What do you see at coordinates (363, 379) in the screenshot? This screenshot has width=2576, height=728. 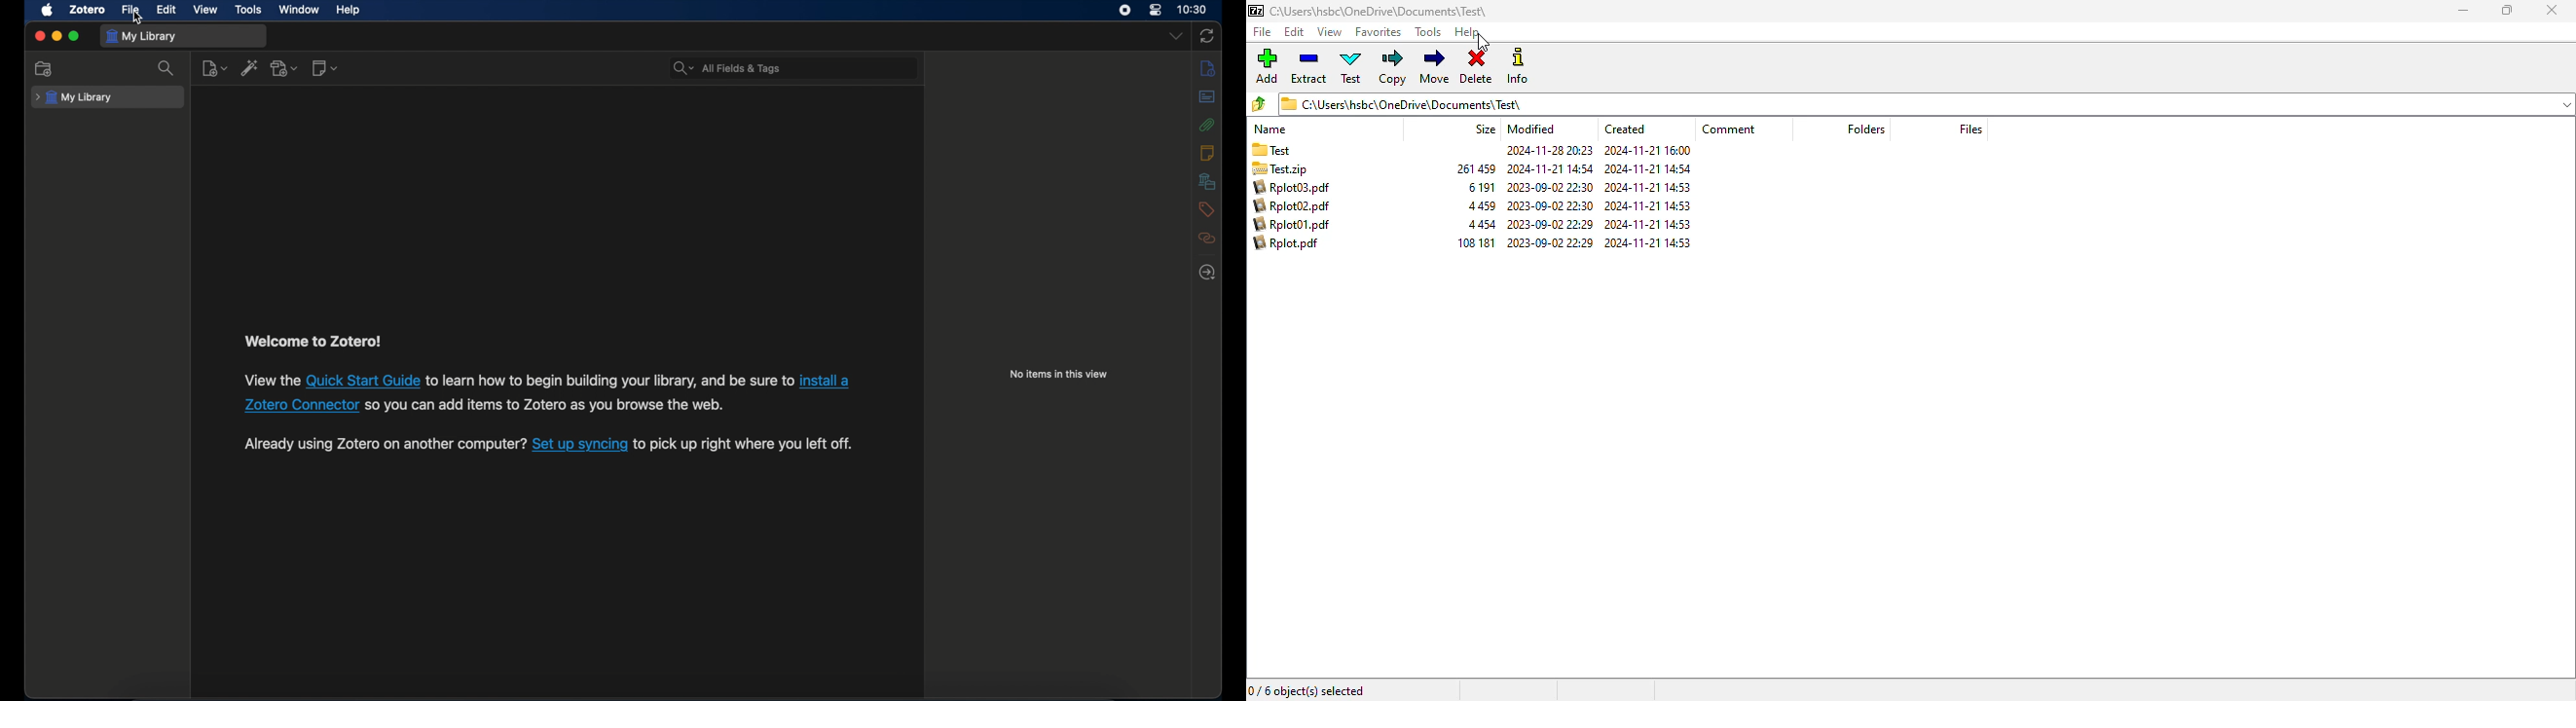 I see `guide` at bounding box center [363, 379].